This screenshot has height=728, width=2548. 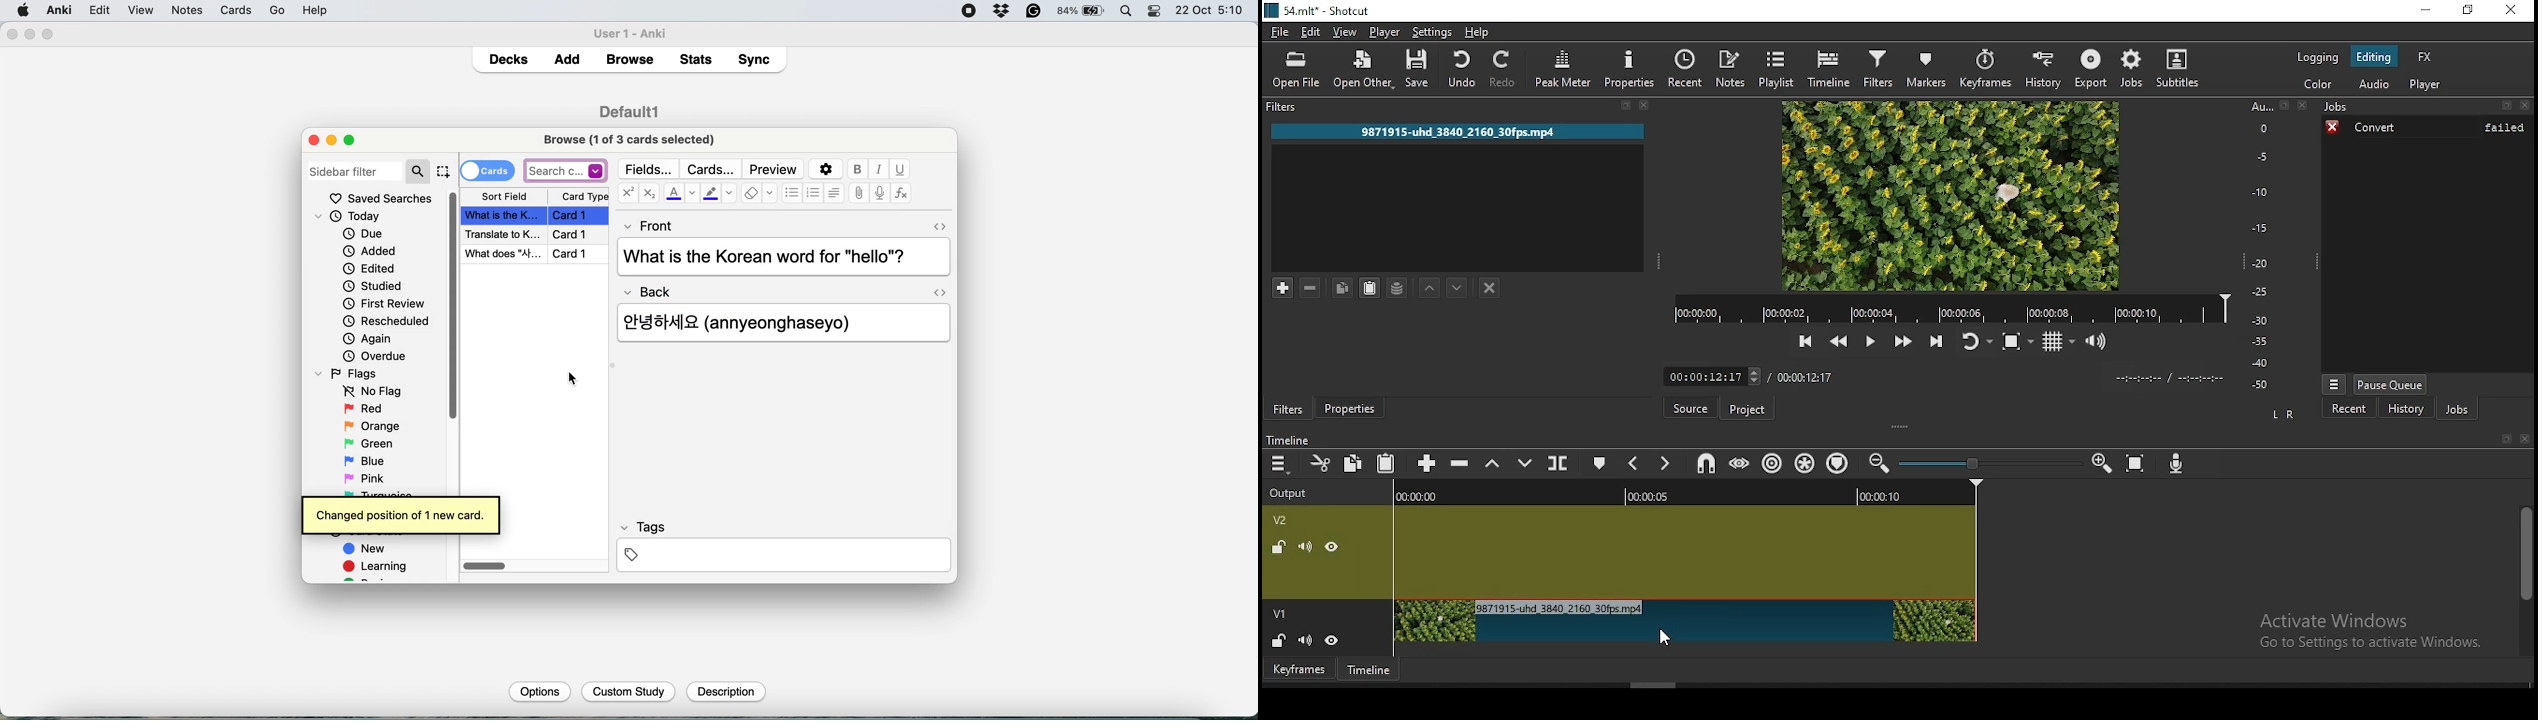 What do you see at coordinates (2041, 66) in the screenshot?
I see `history` at bounding box center [2041, 66].